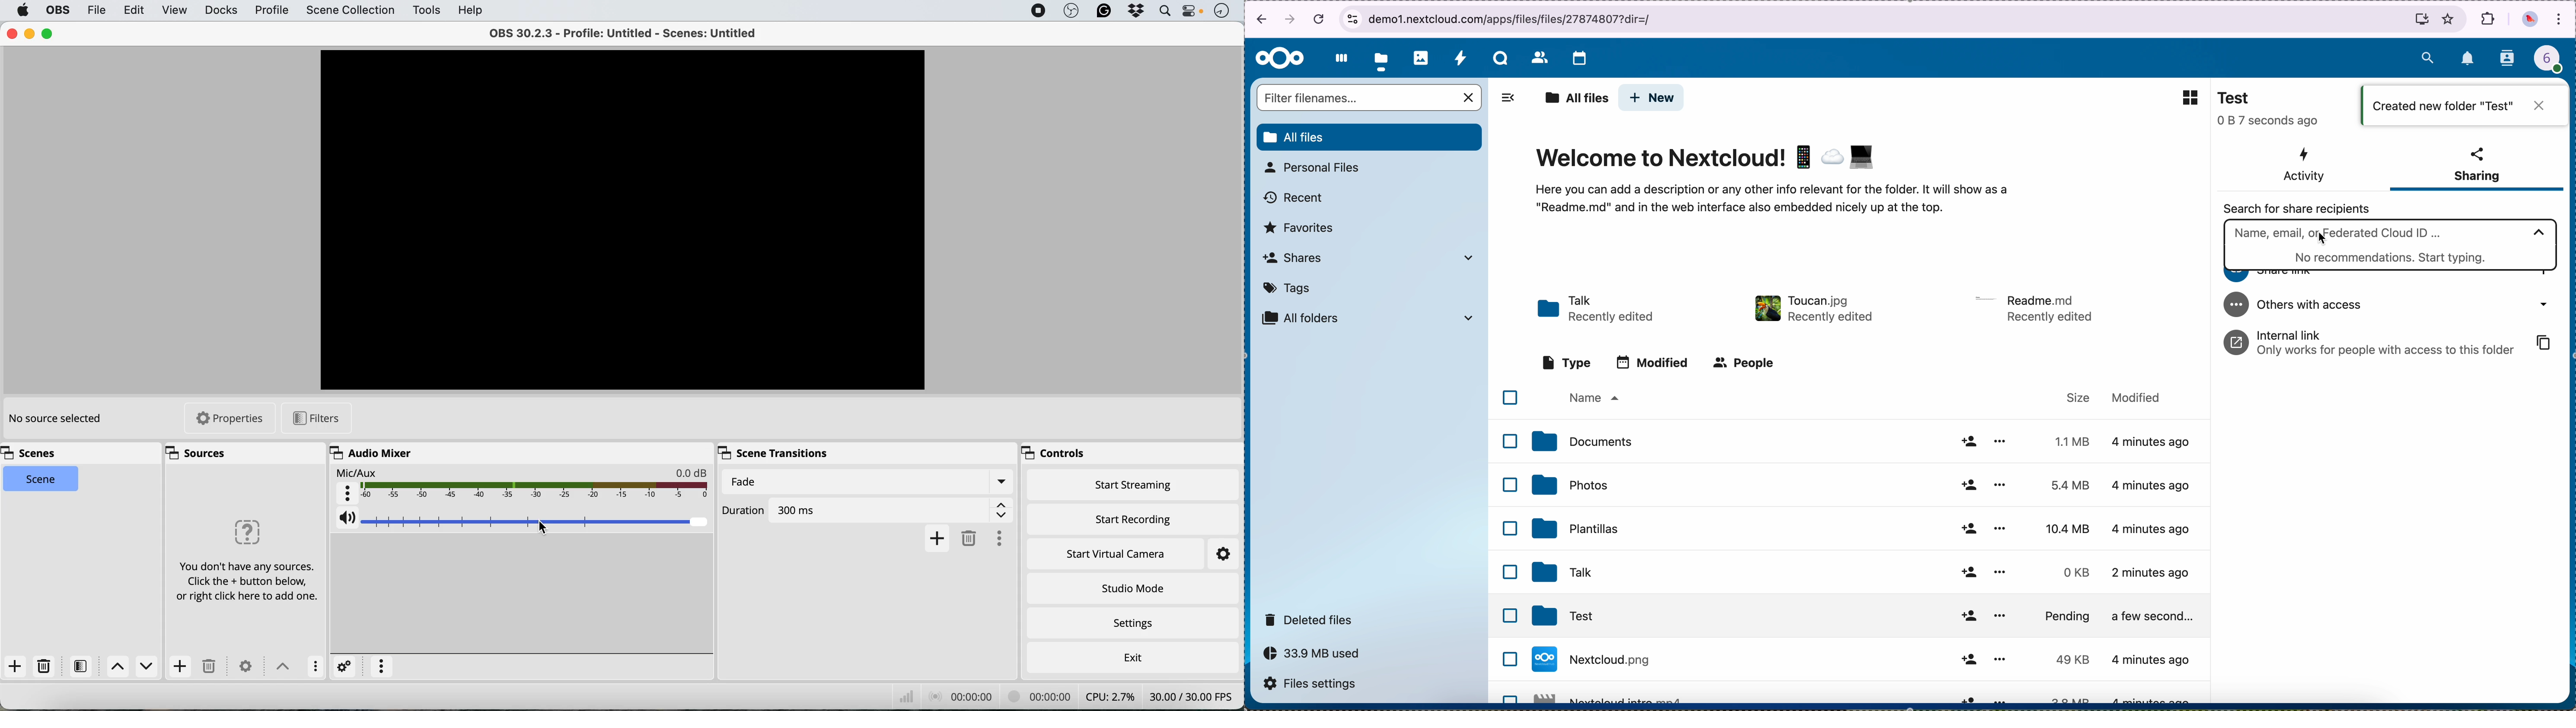 The image size is (2576, 728). Describe the element at coordinates (1295, 198) in the screenshot. I see `recent` at that location.